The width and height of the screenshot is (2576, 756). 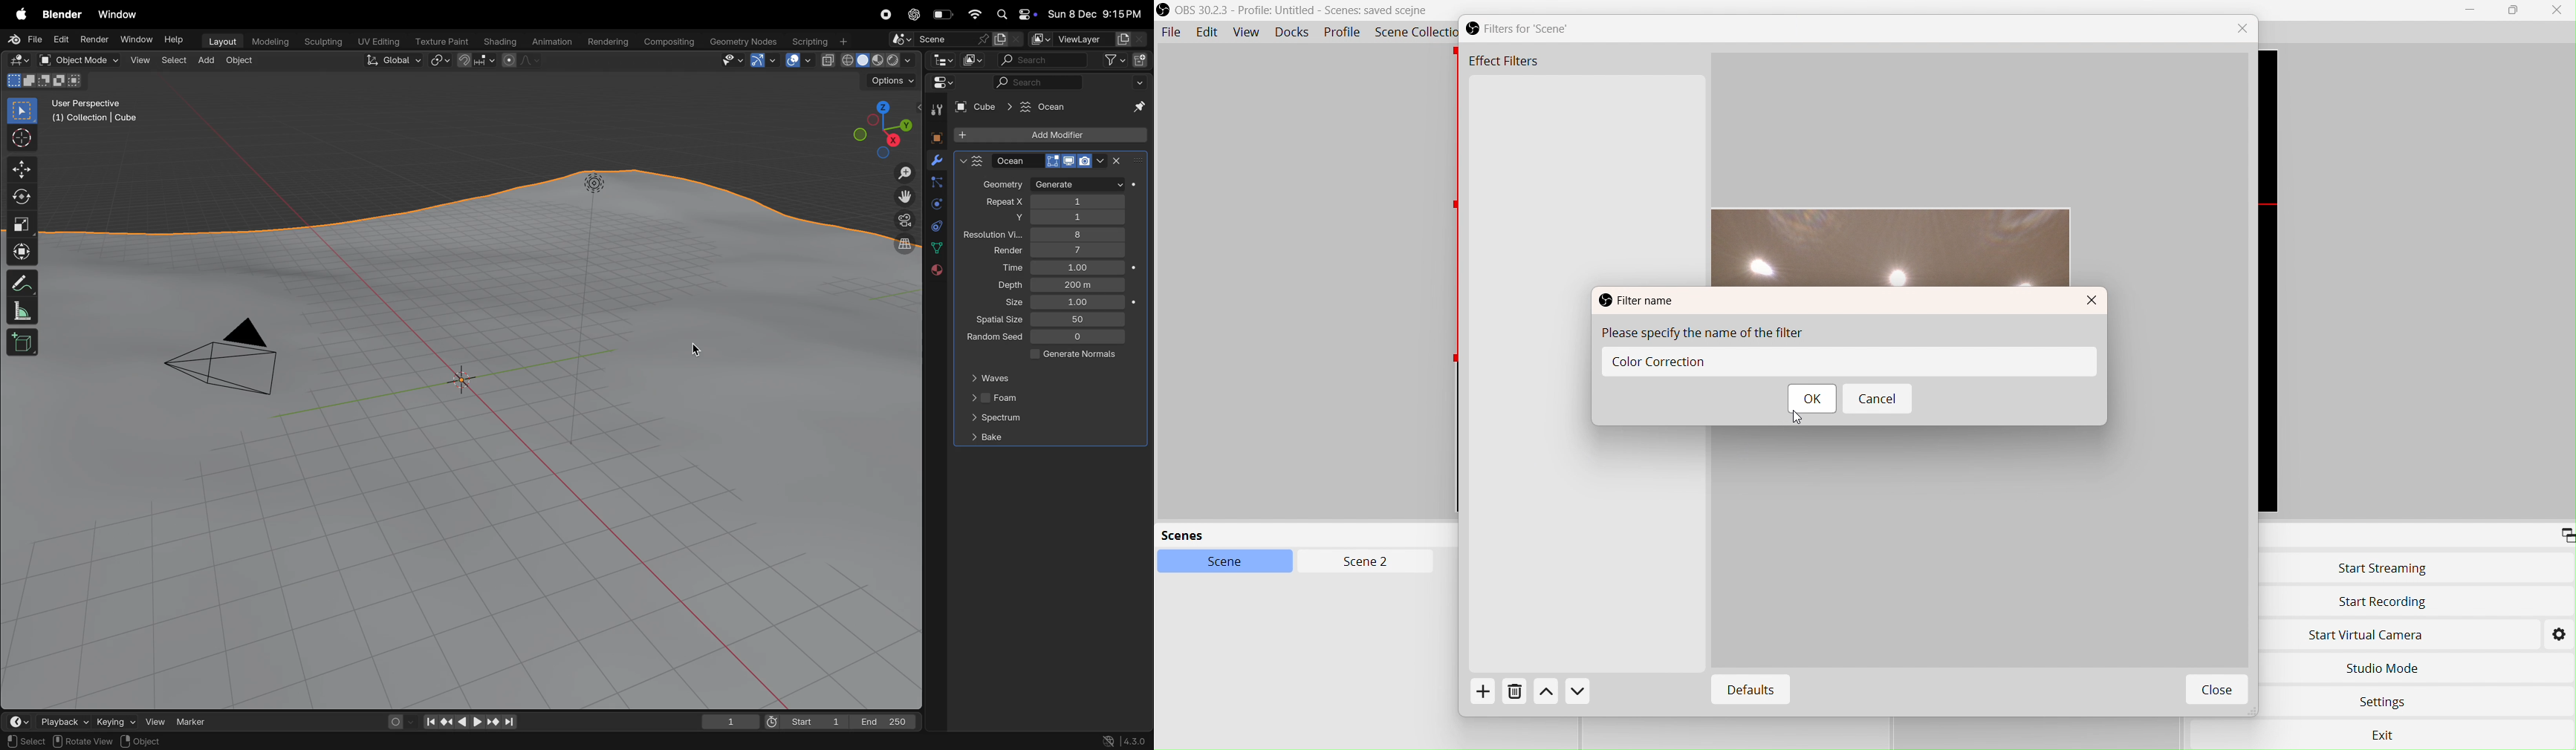 What do you see at coordinates (818, 42) in the screenshot?
I see `scripting` at bounding box center [818, 42].